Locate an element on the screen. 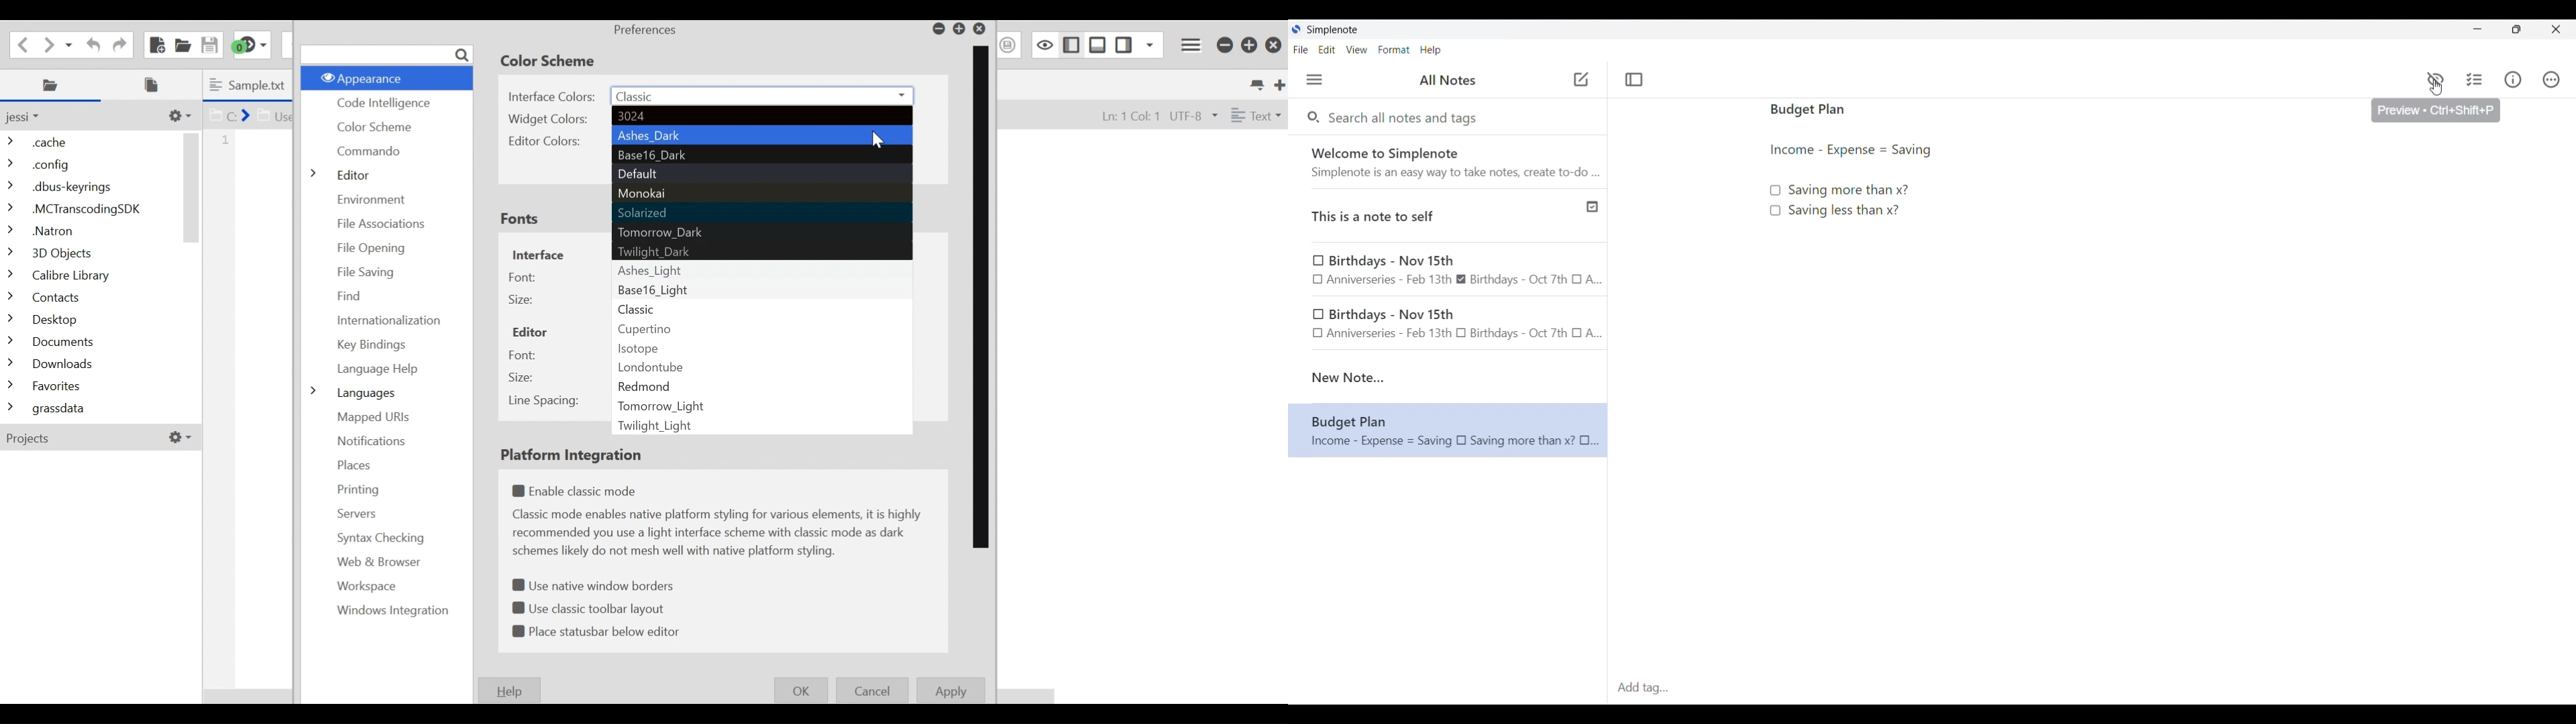 The height and width of the screenshot is (728, 2576). Solarized is located at coordinates (761, 214).